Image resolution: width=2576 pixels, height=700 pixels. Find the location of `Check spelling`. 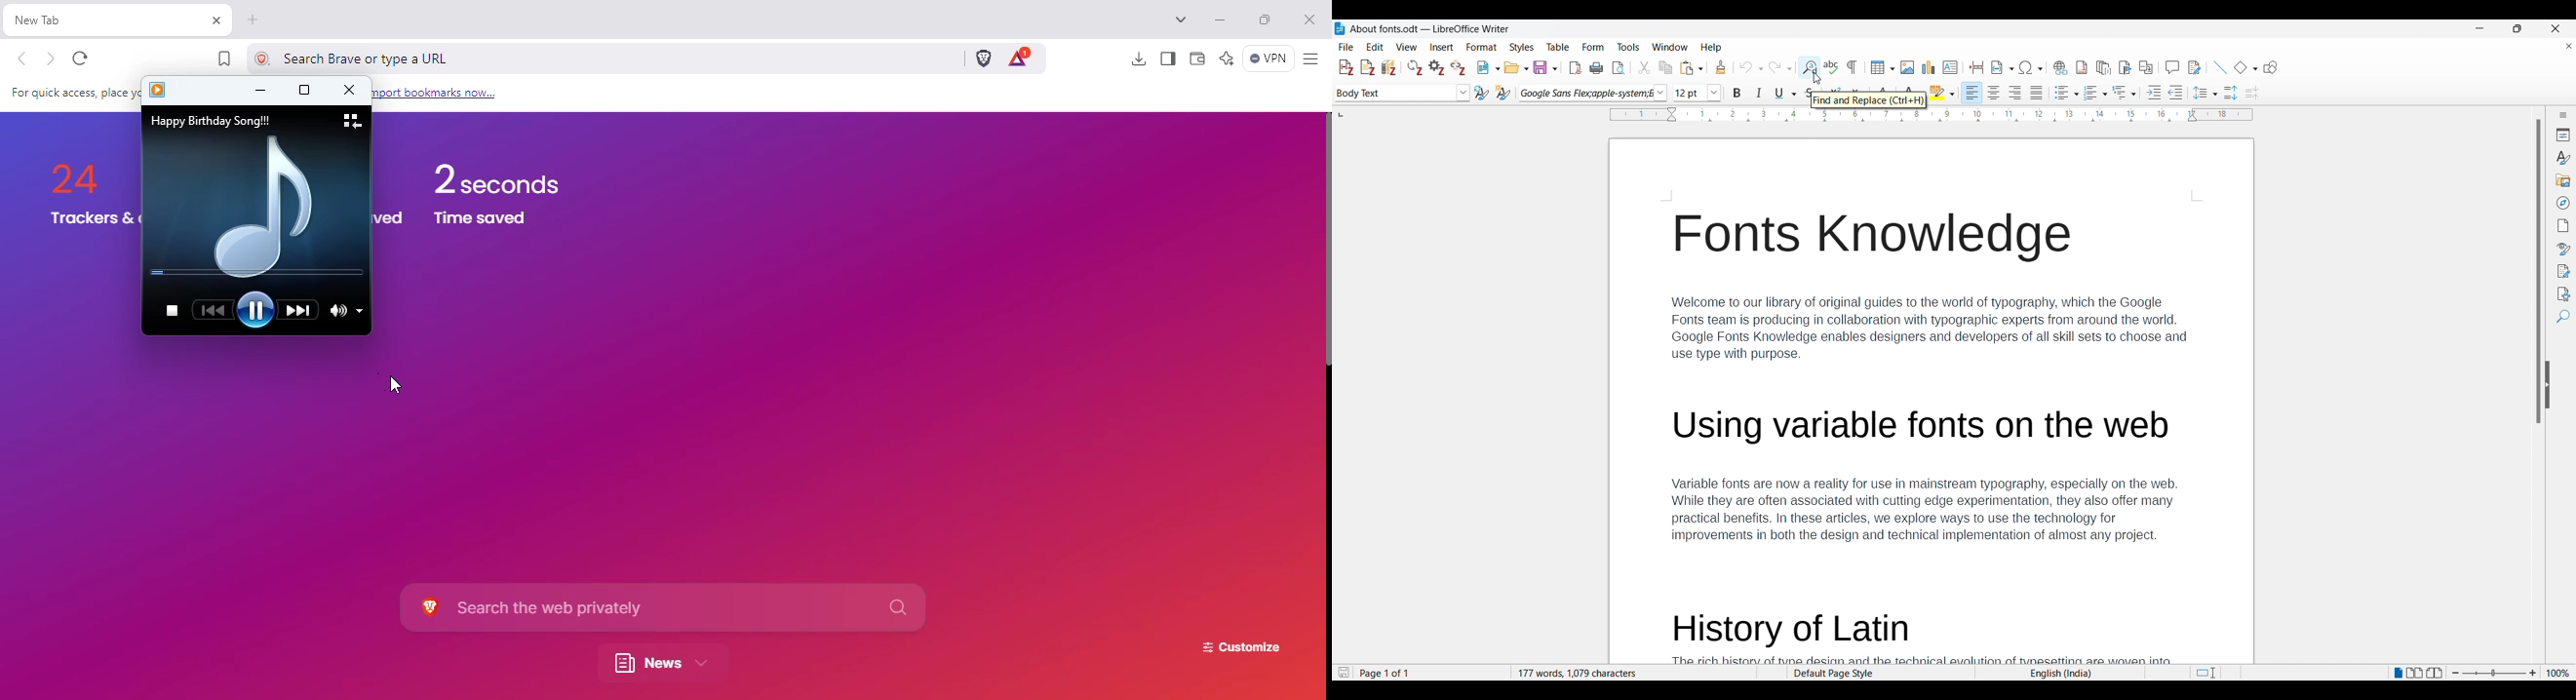

Check spelling is located at coordinates (1831, 67).